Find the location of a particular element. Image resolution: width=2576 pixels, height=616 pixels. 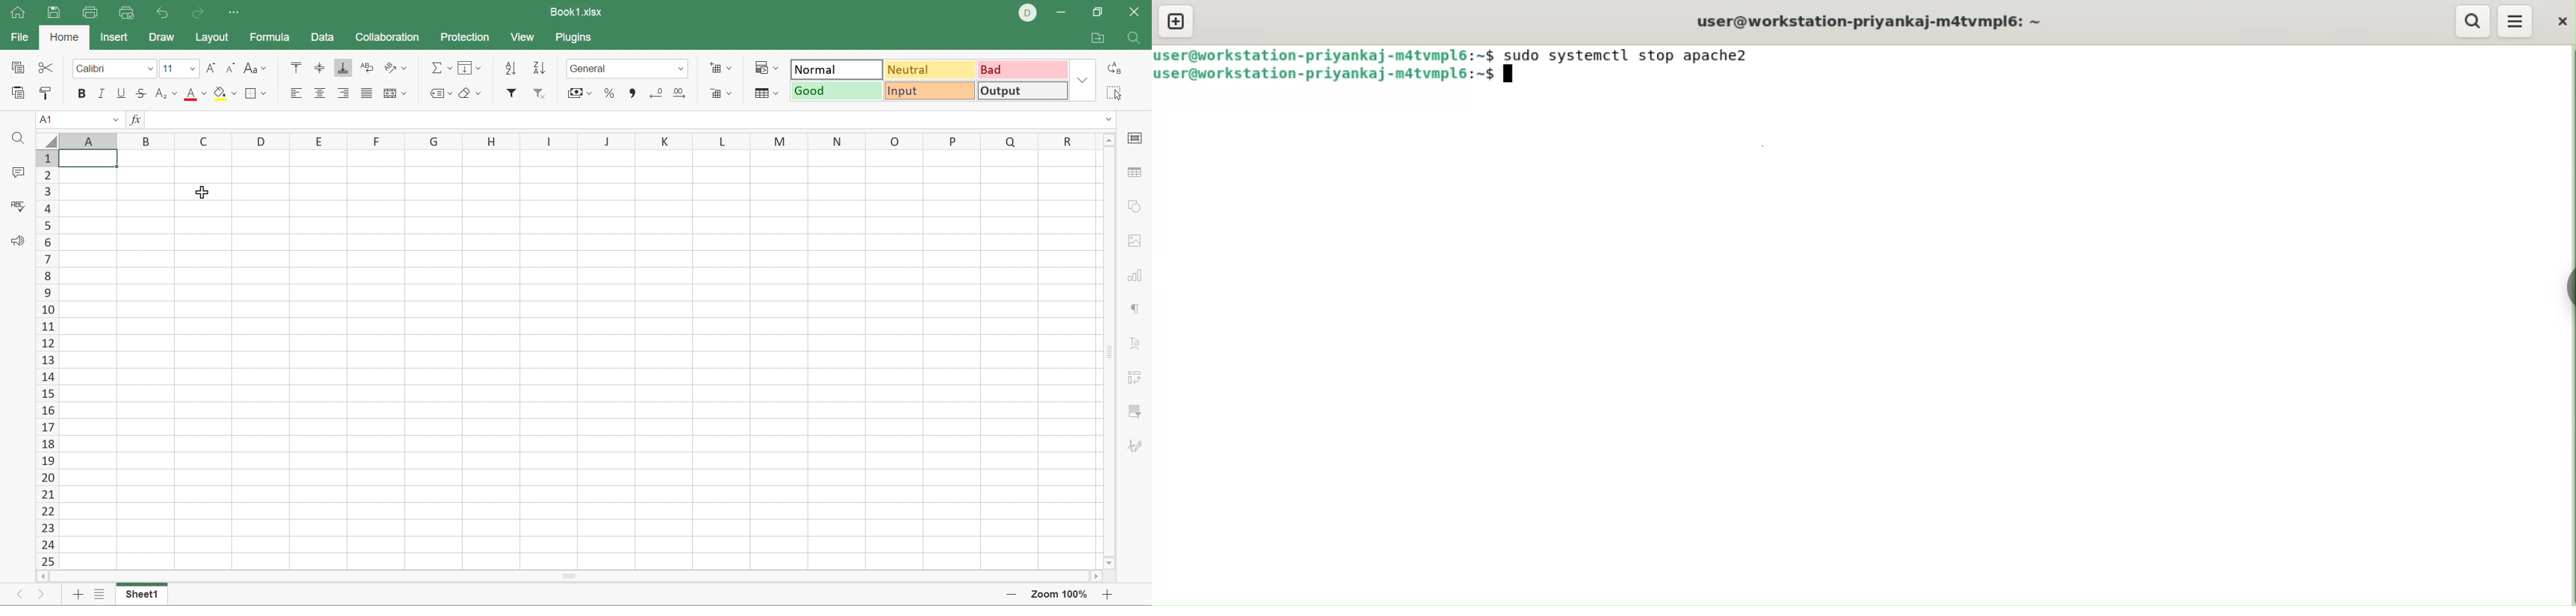

menu is located at coordinates (2516, 22).